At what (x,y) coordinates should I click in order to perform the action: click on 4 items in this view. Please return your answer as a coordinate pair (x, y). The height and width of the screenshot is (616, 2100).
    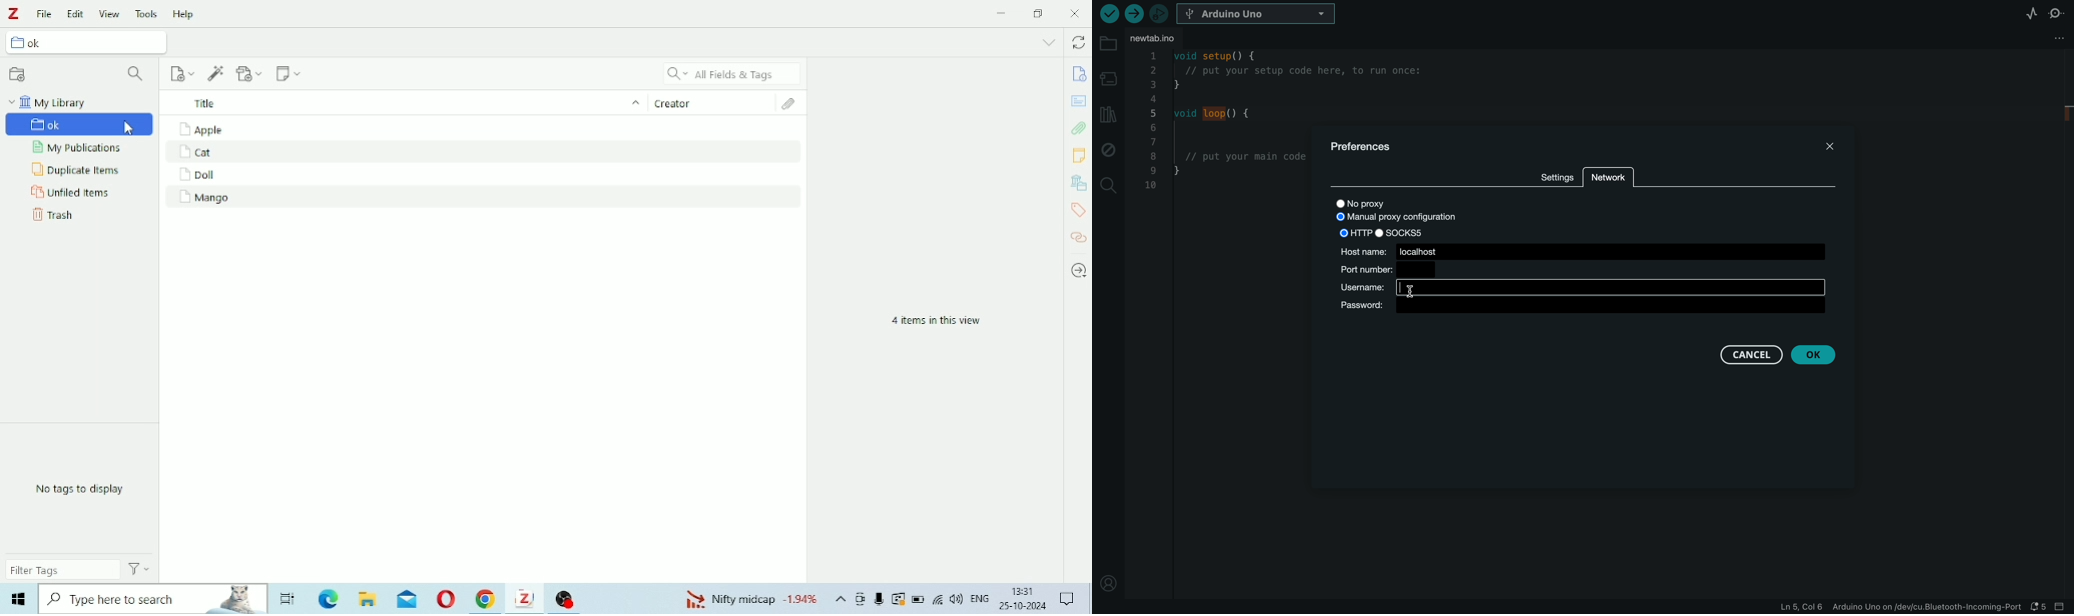
    Looking at the image, I should click on (936, 321).